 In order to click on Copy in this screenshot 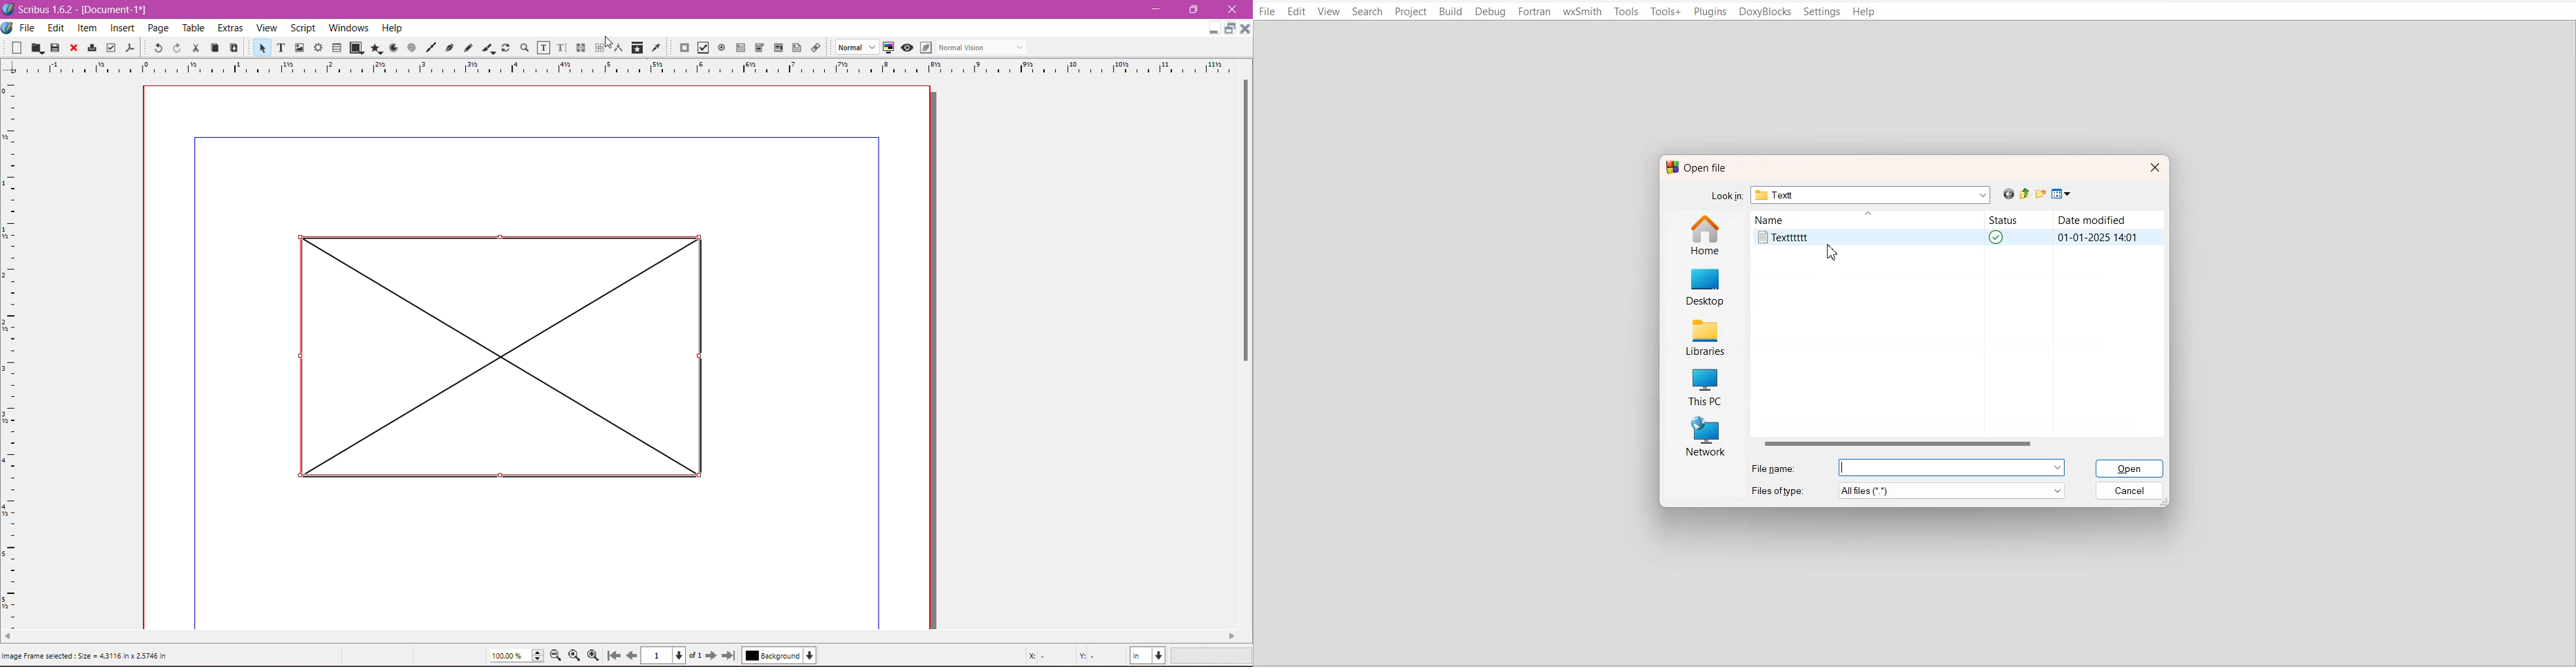, I will do `click(214, 48)`.